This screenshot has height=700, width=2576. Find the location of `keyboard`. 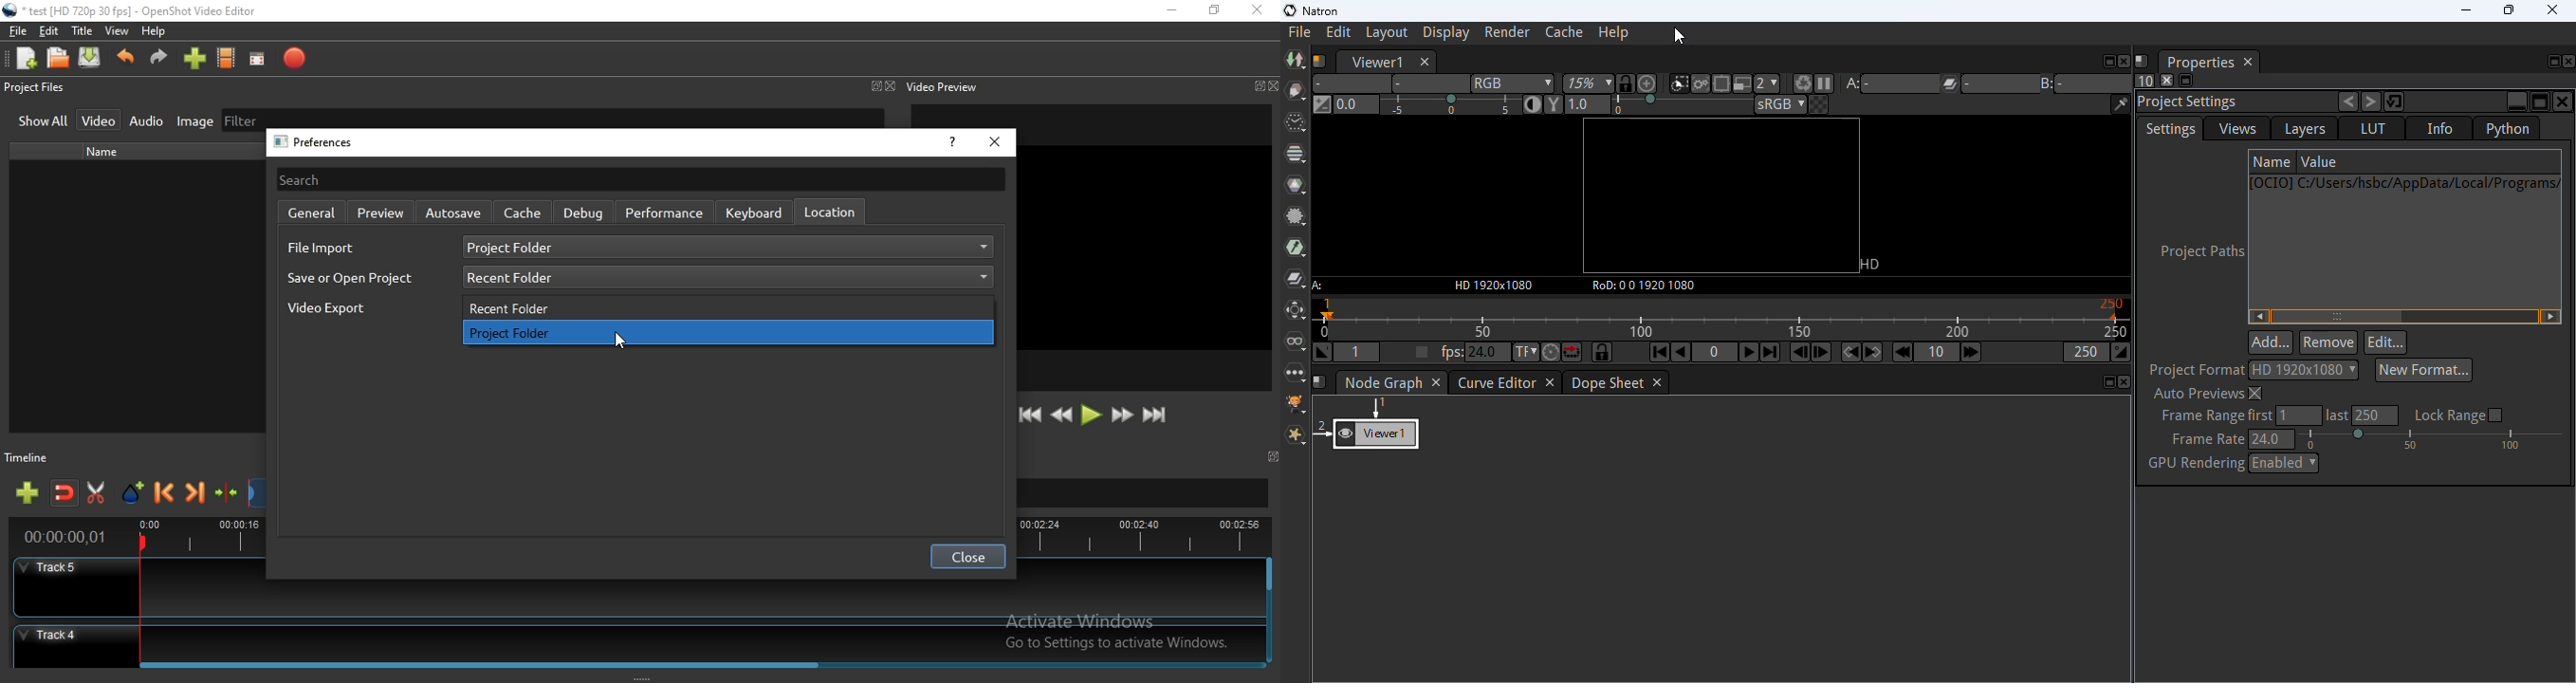

keyboard is located at coordinates (756, 212).